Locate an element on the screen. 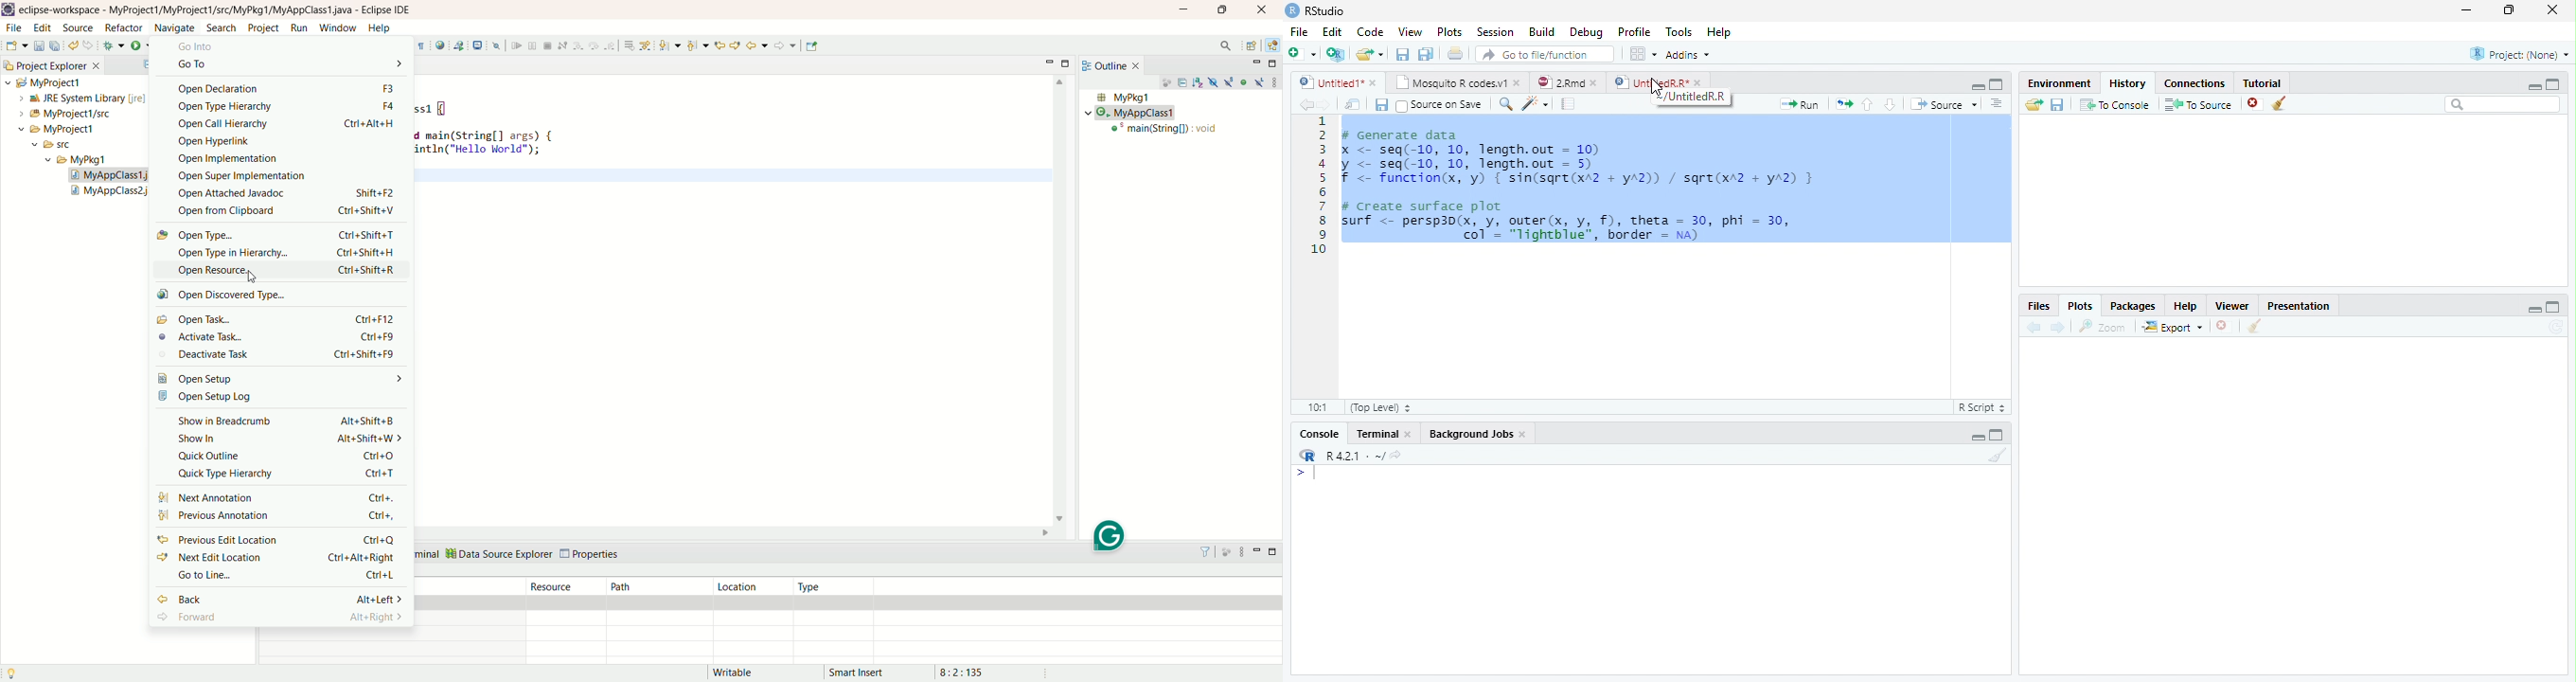 The width and height of the screenshot is (2576, 700). cursor is located at coordinates (1657, 87).